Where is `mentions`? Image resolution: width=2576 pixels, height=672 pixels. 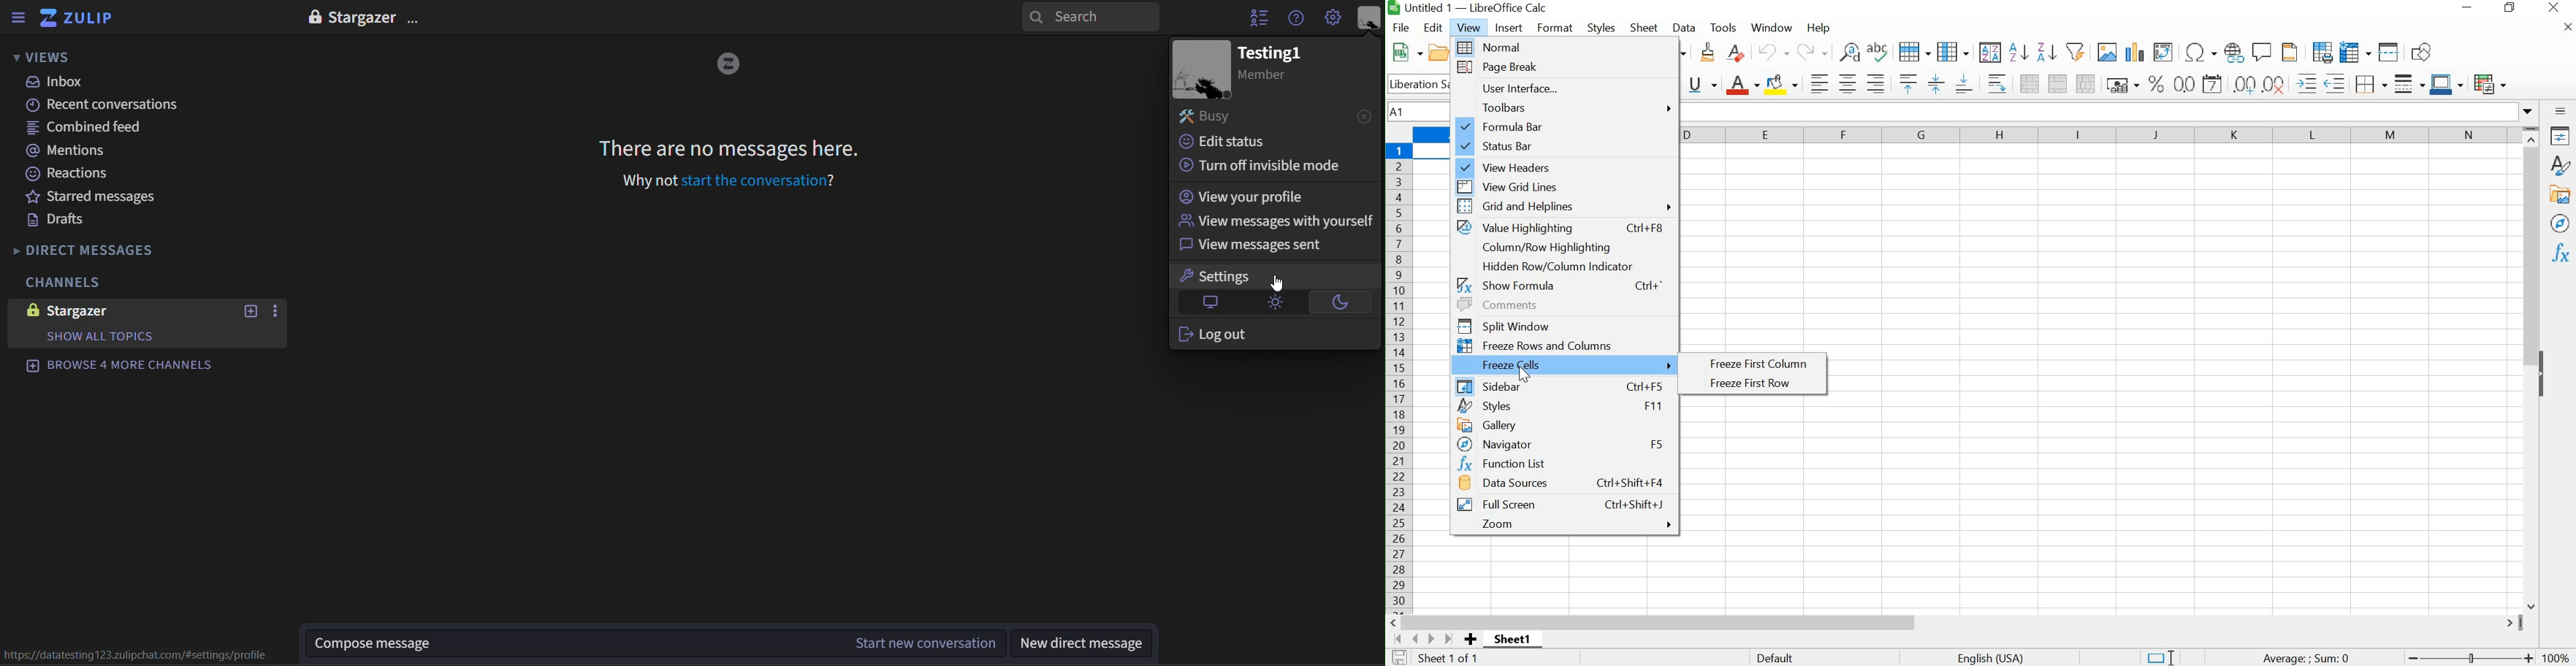 mentions is located at coordinates (75, 151).